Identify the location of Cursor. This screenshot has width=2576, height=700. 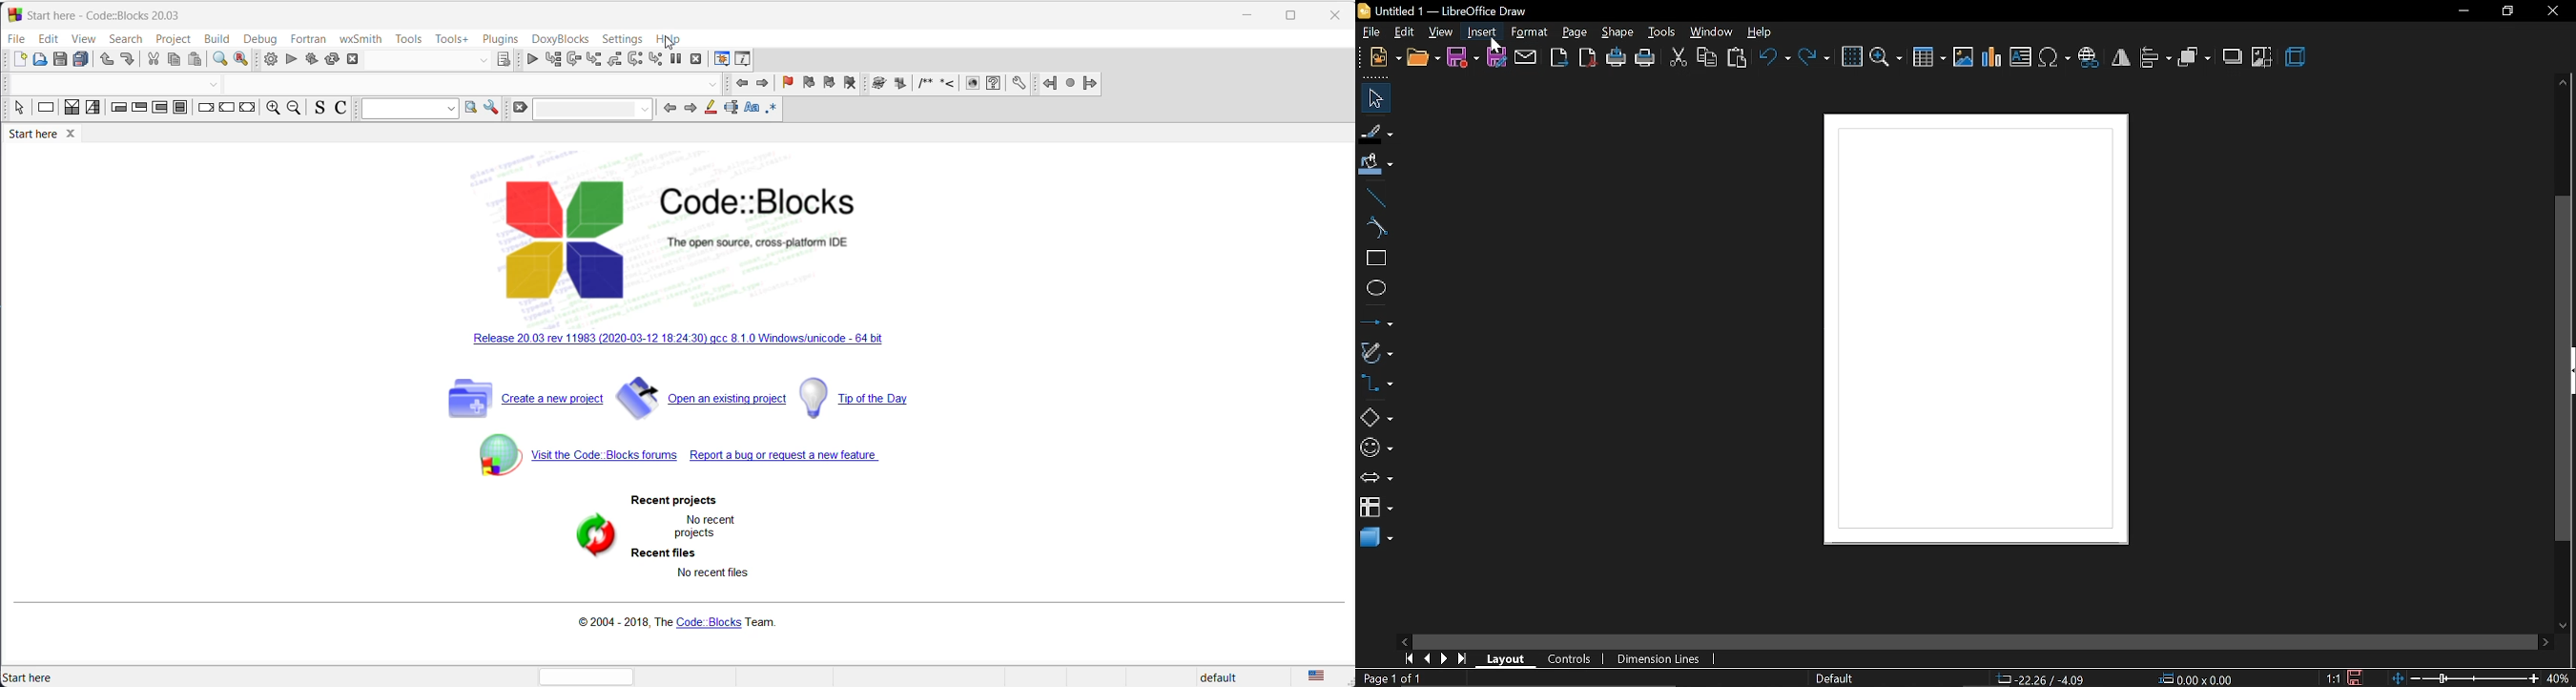
(1497, 43).